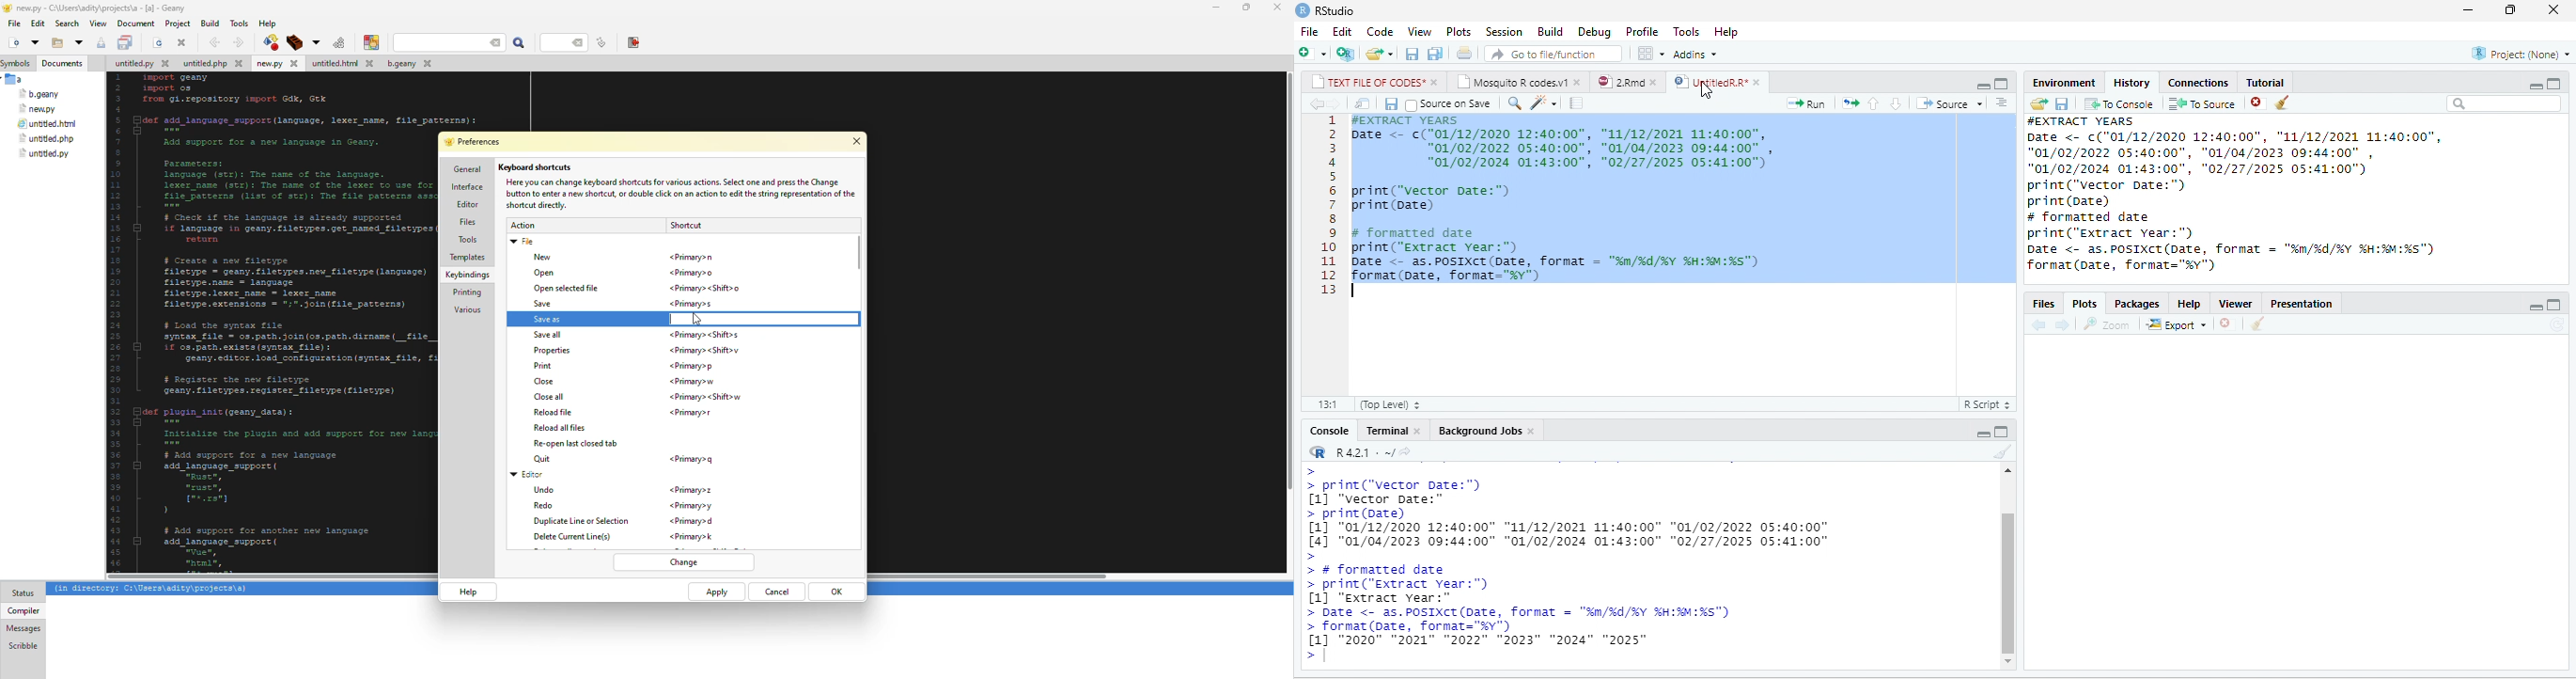 Image resolution: width=2576 pixels, height=700 pixels. Describe the element at coordinates (1986, 403) in the screenshot. I see `R Script` at that location.